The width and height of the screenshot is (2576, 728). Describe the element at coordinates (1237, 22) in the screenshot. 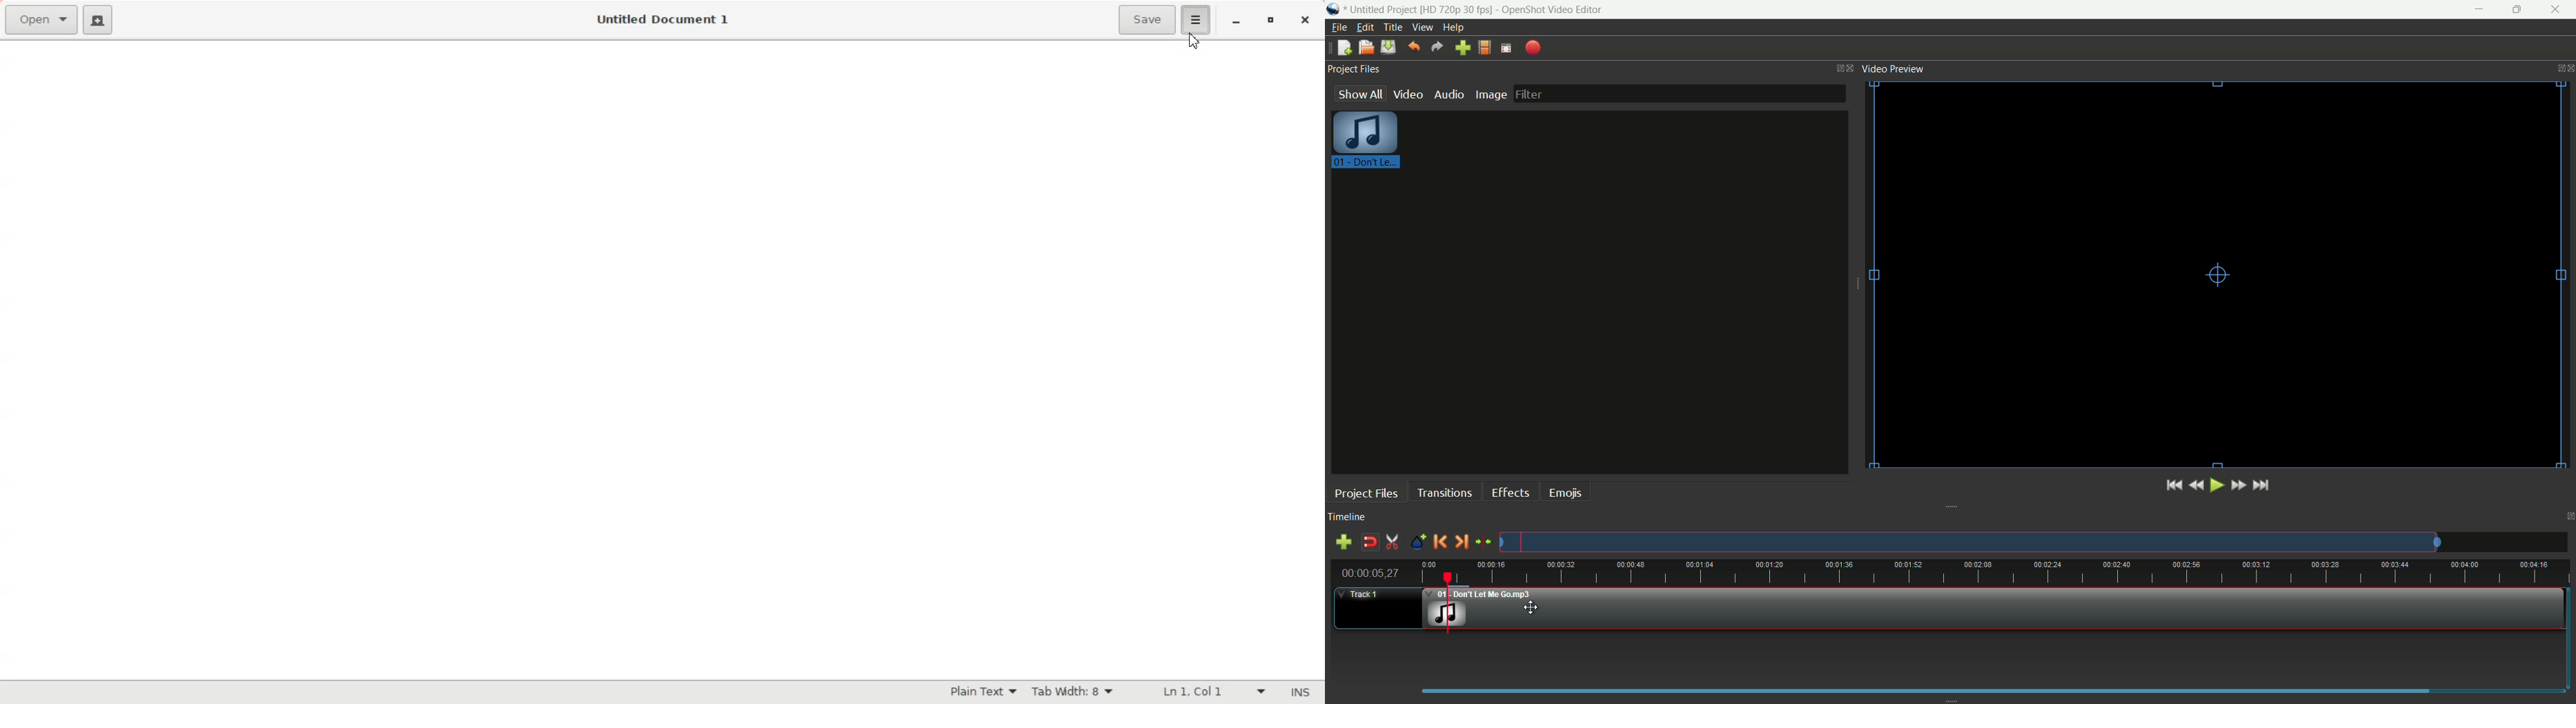

I see `Minimize` at that location.